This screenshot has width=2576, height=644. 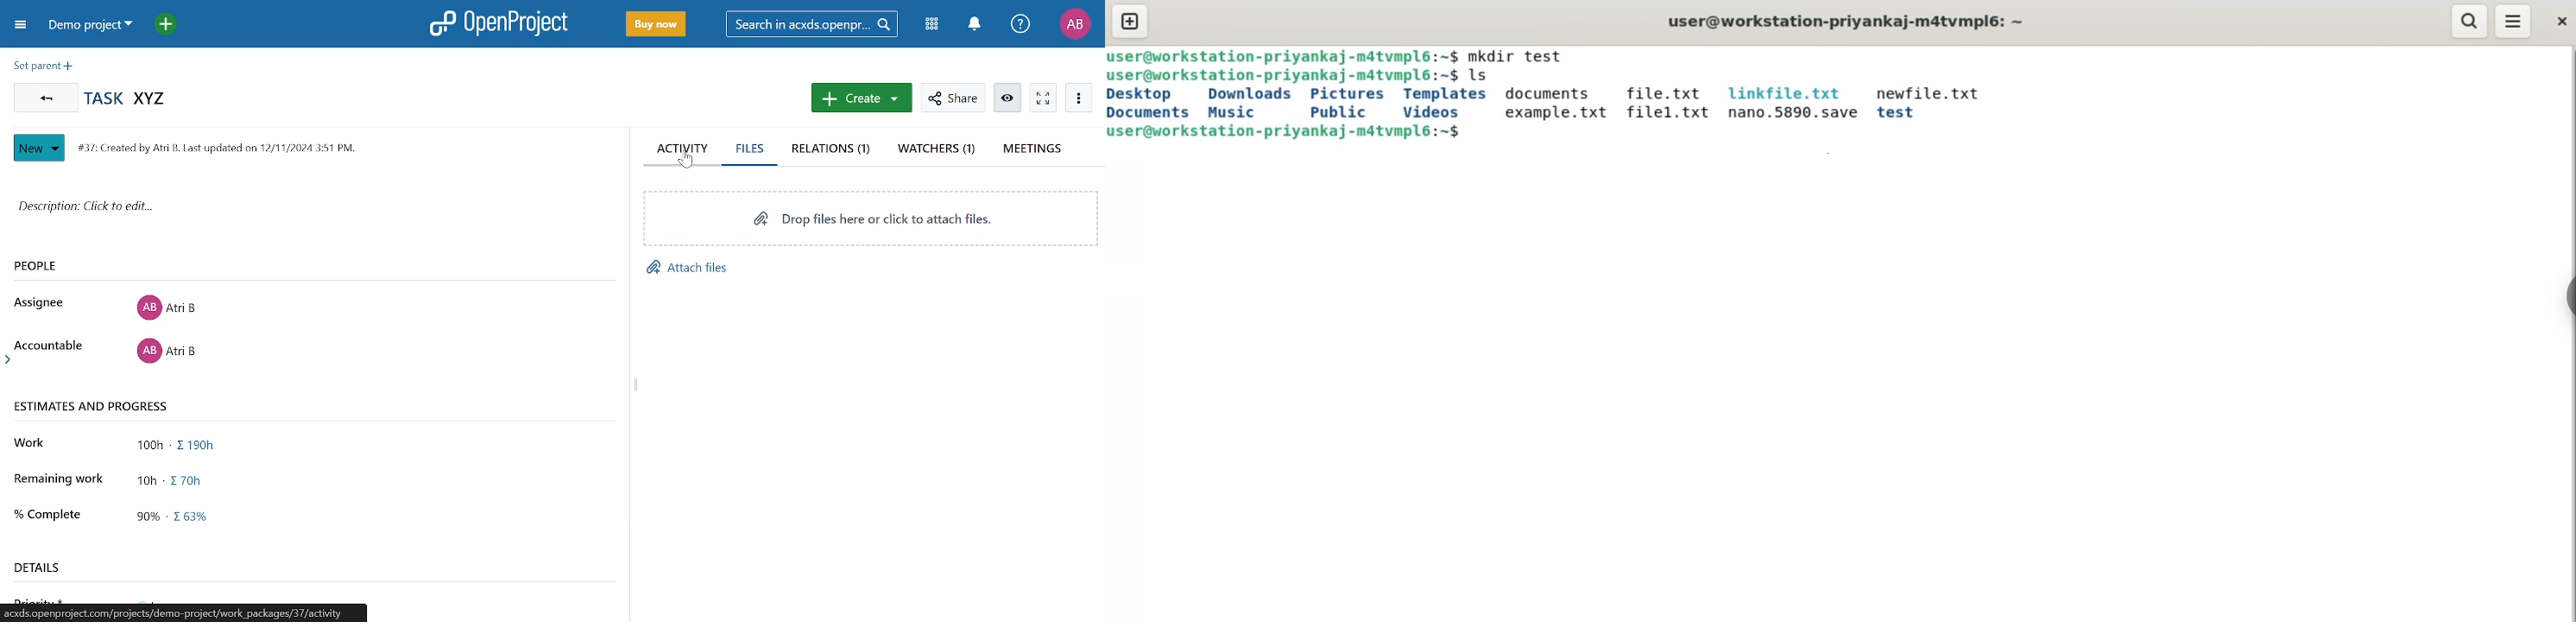 I want to click on Assignee, so click(x=45, y=307).